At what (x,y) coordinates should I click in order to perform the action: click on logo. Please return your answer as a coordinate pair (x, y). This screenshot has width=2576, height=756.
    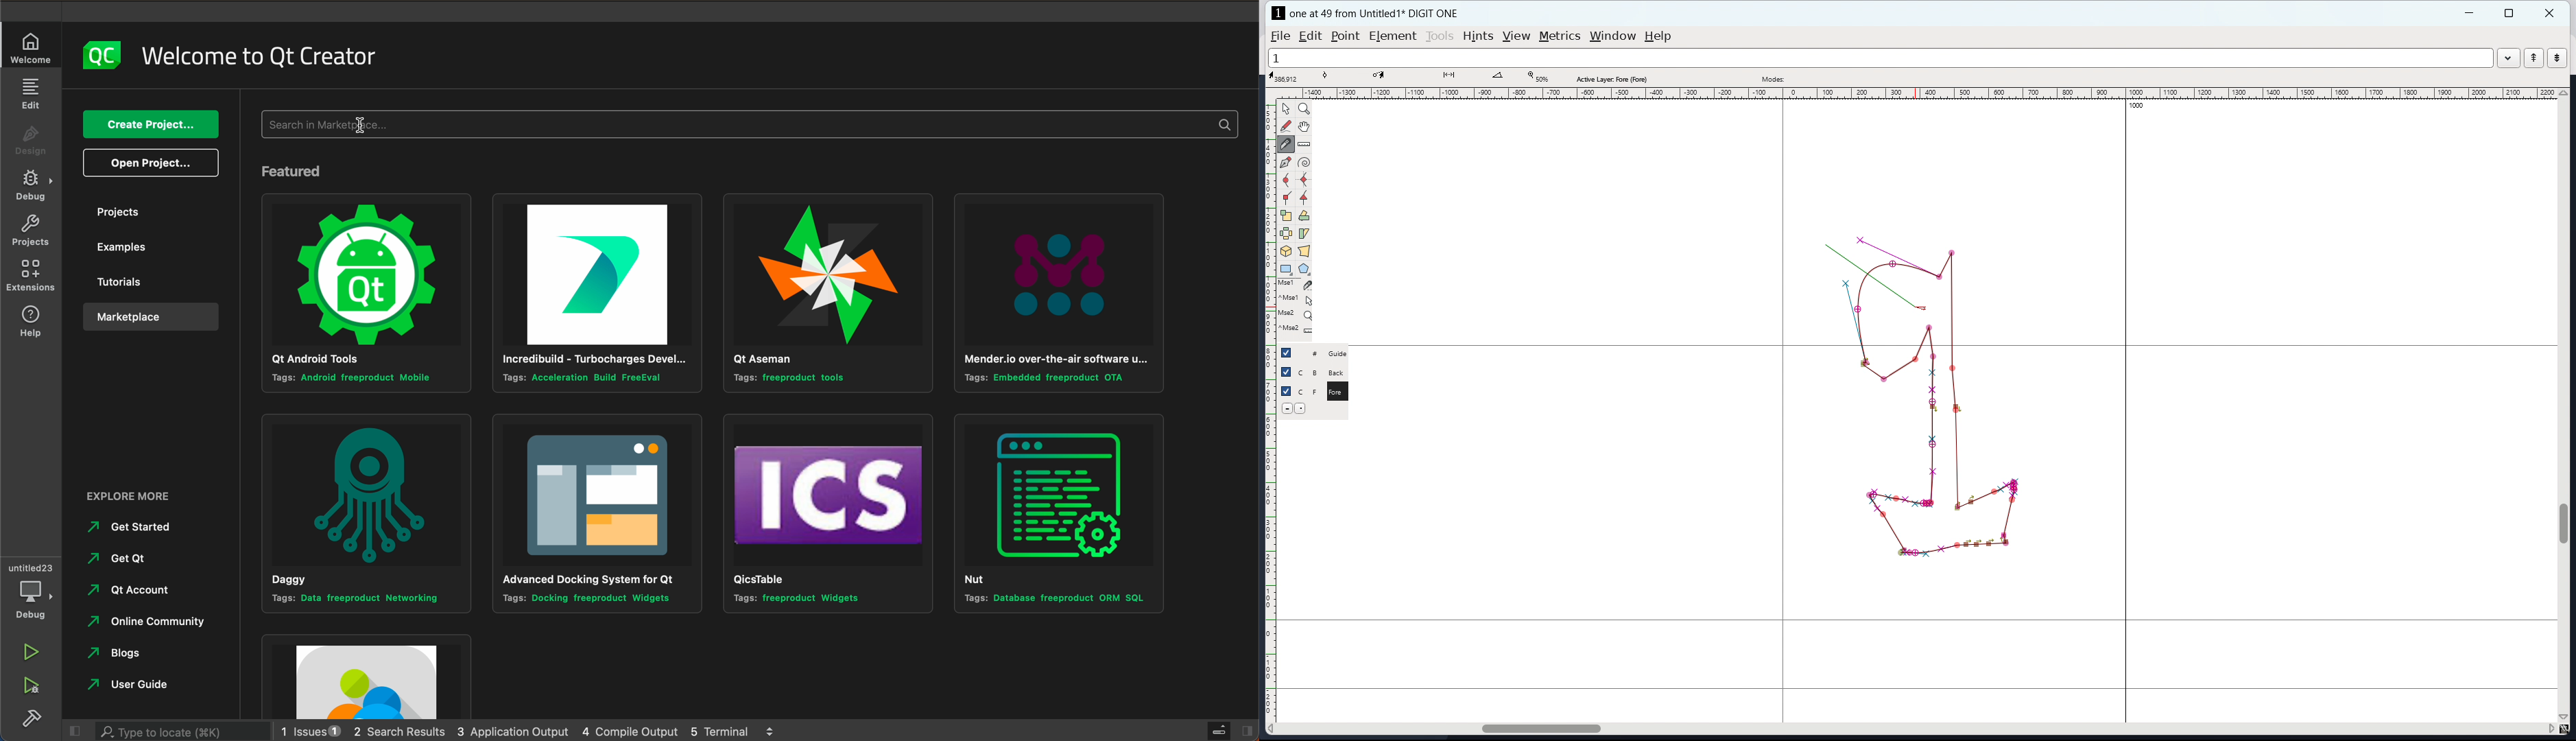
    Looking at the image, I should click on (102, 53).